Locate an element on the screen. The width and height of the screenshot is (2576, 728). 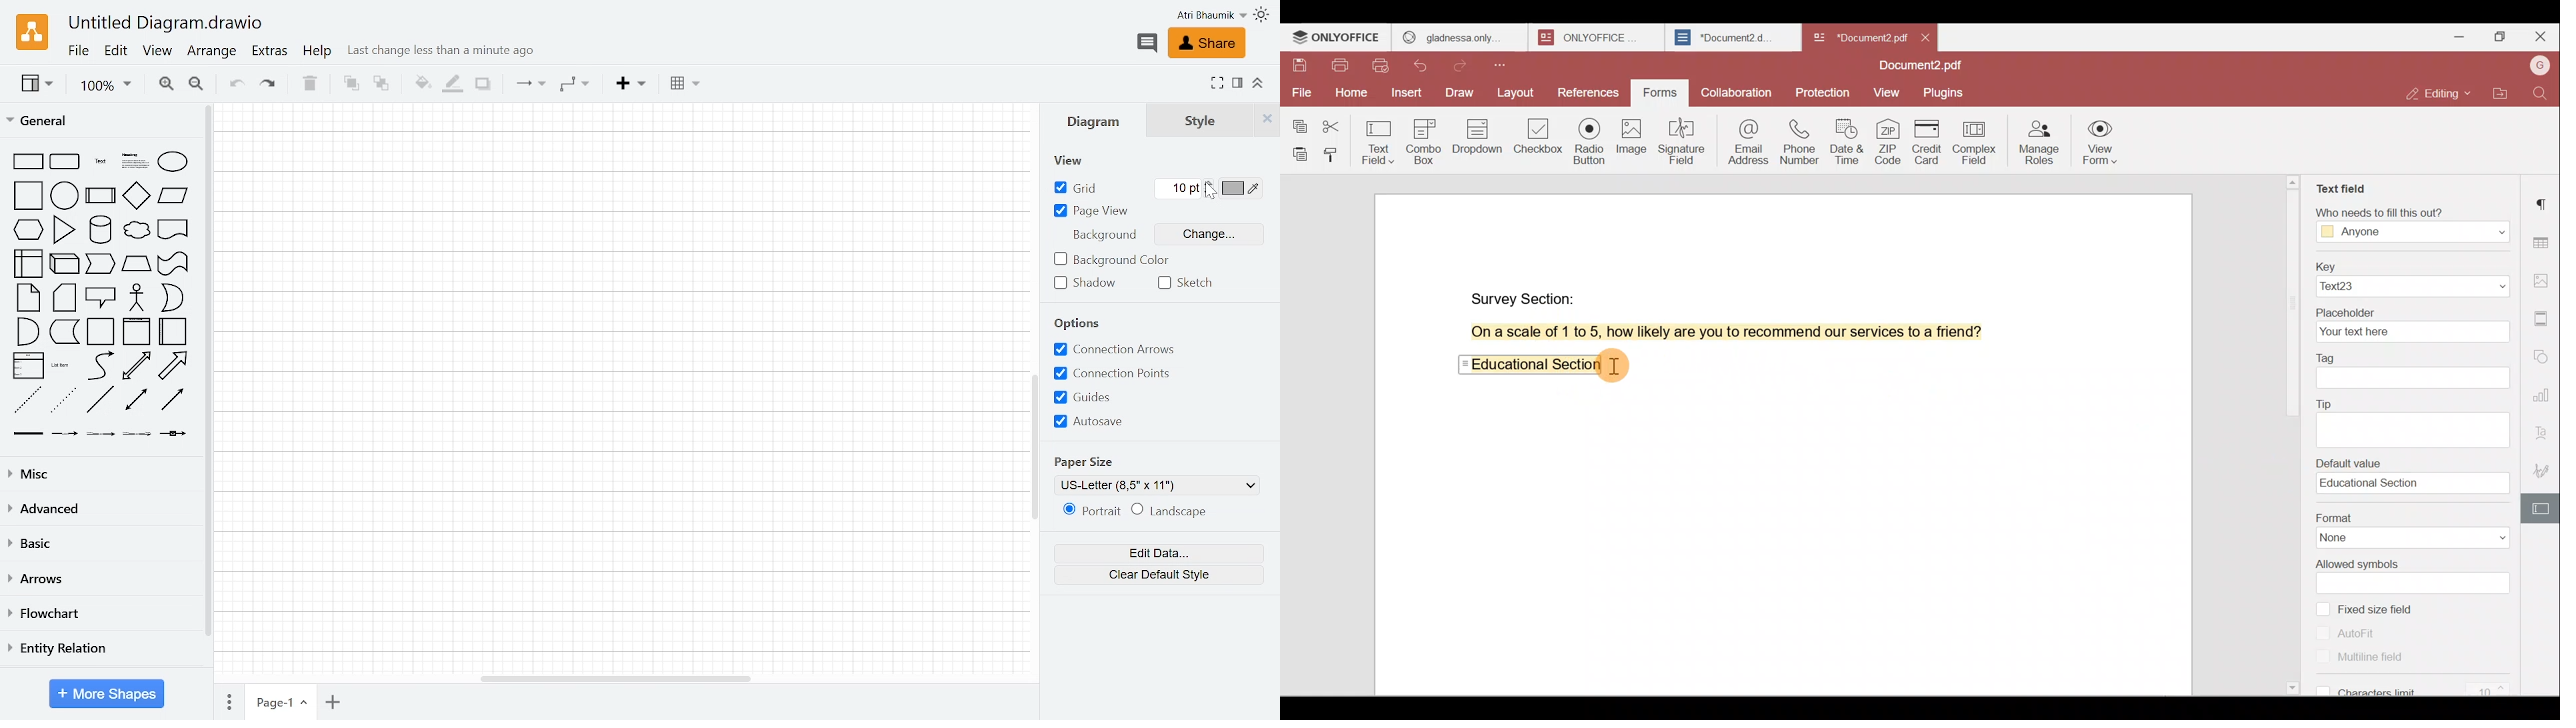
More Shapes is located at coordinates (108, 693).